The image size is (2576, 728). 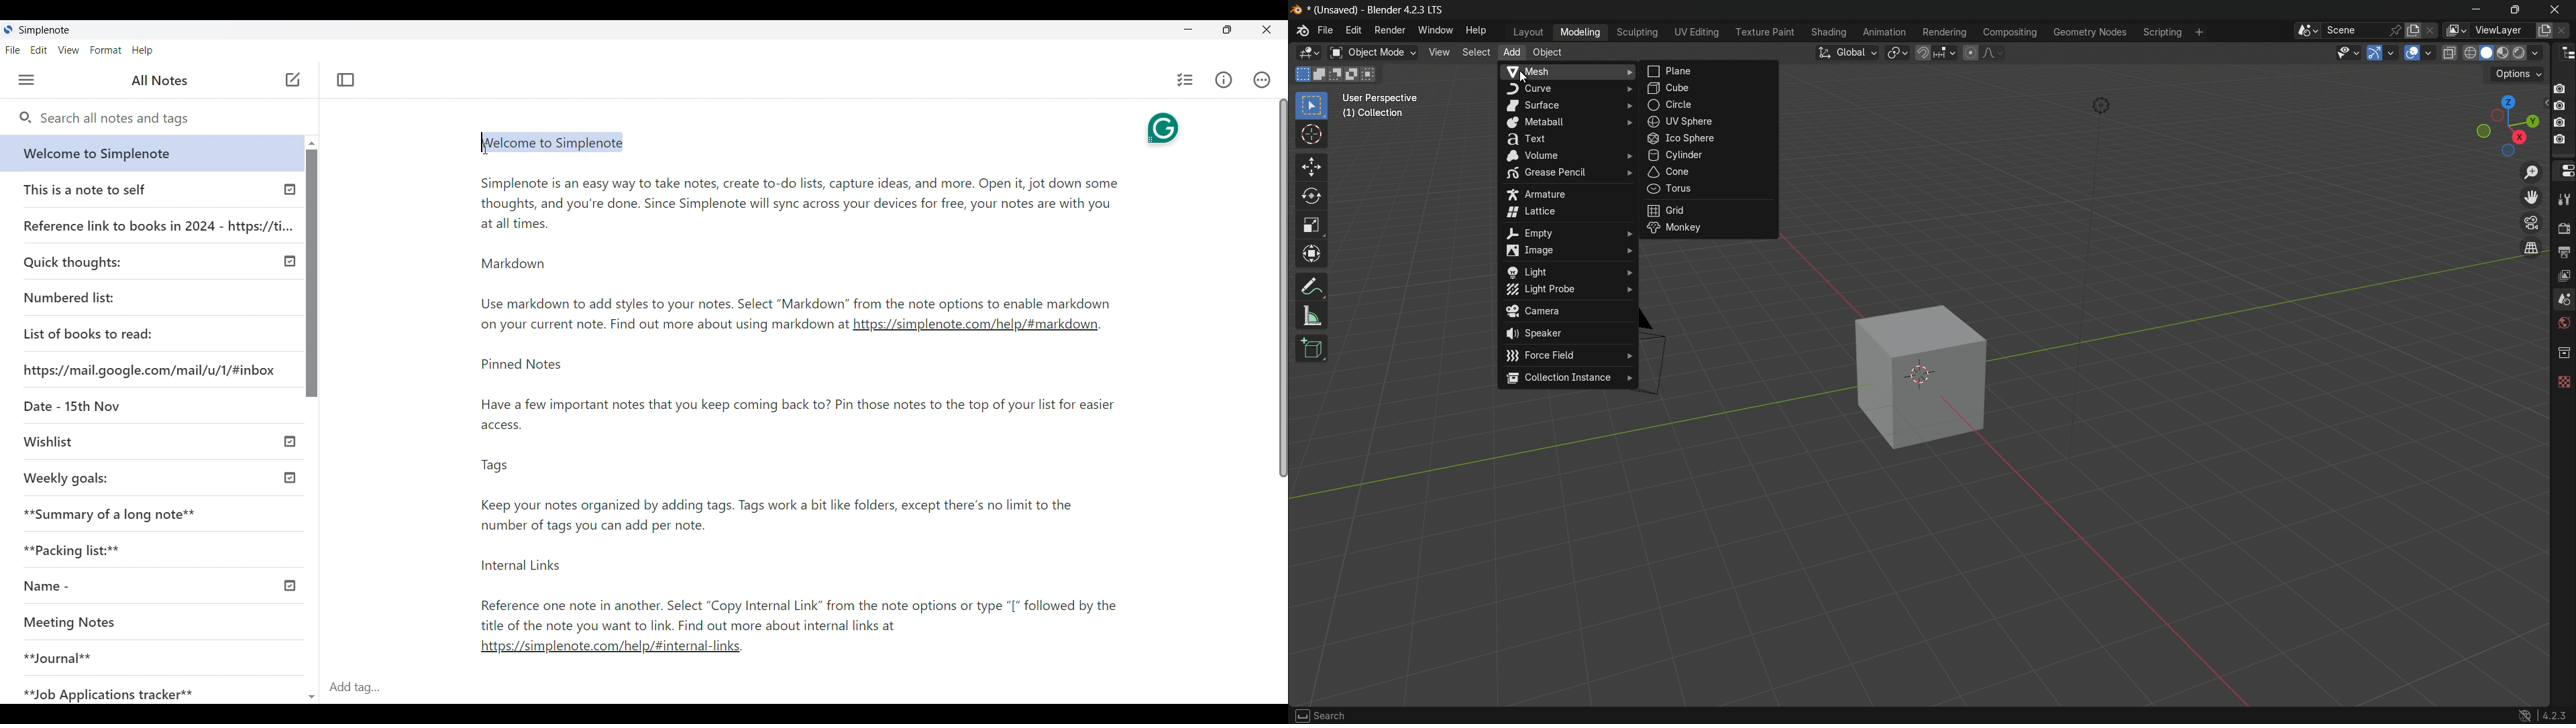 I want to click on monkey, so click(x=1712, y=230).